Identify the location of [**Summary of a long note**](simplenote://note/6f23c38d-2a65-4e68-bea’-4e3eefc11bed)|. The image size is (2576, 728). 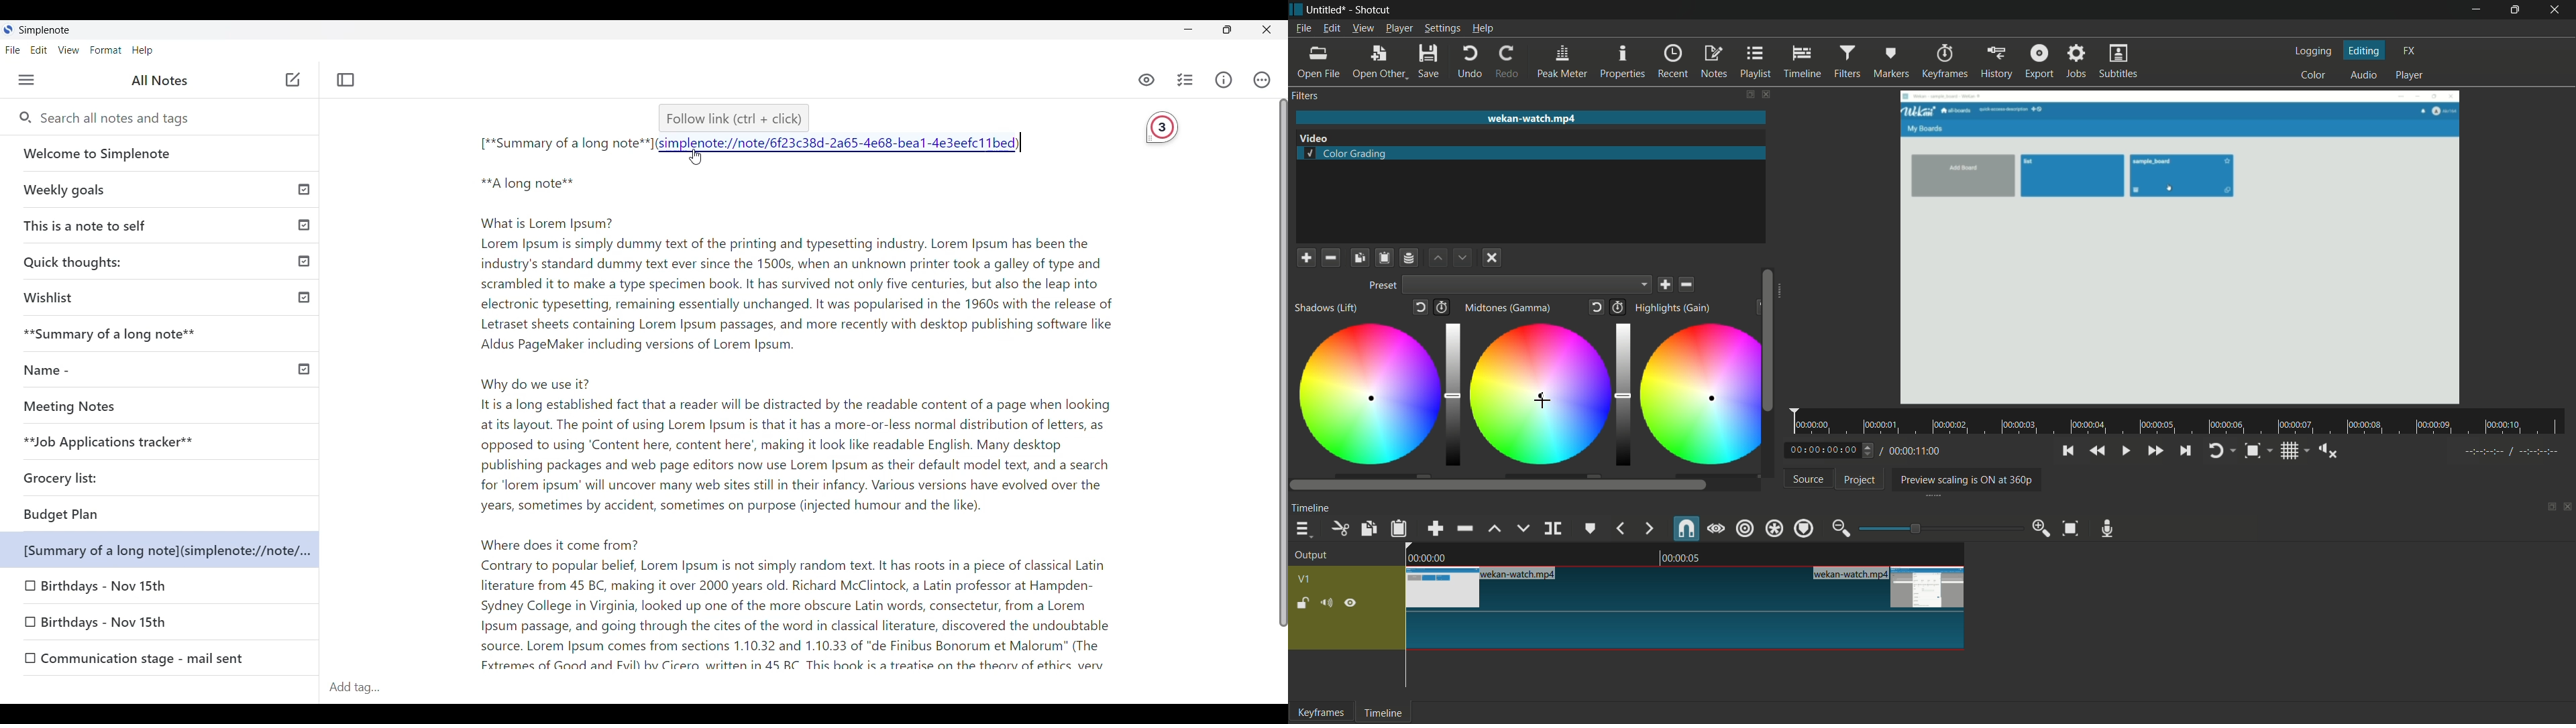
(759, 145).